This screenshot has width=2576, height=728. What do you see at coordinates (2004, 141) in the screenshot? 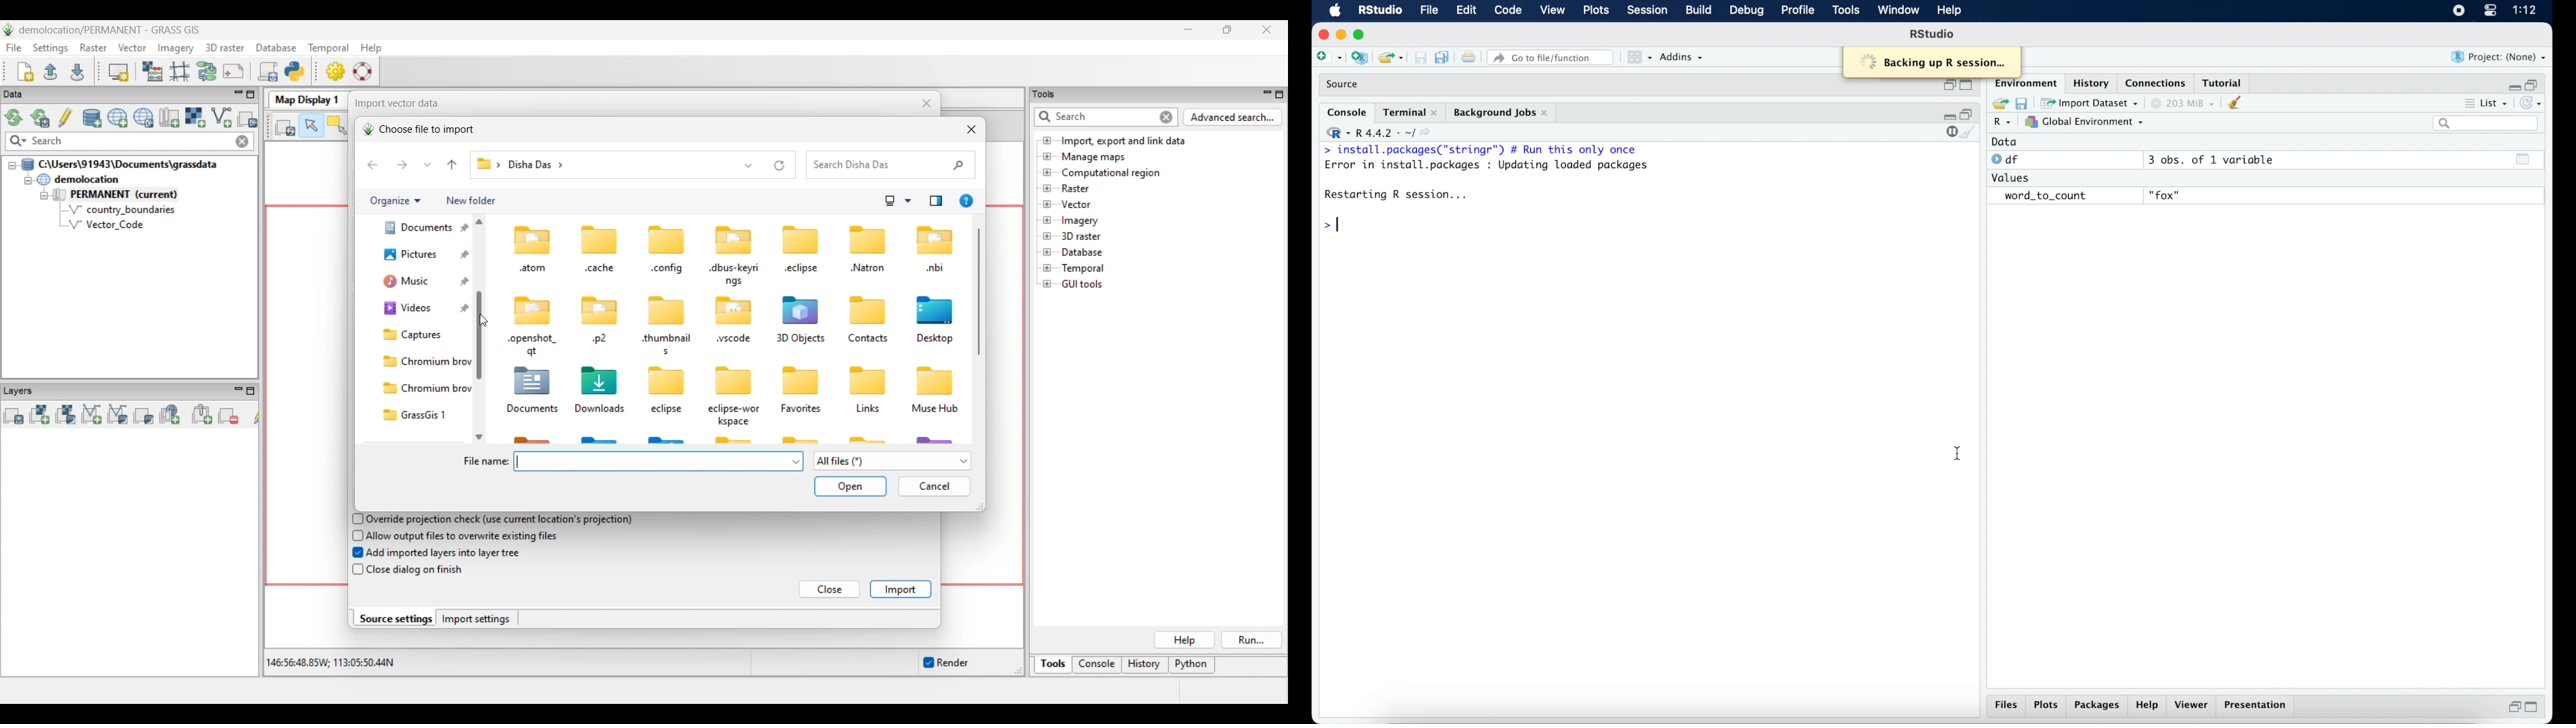
I see `data` at bounding box center [2004, 141].